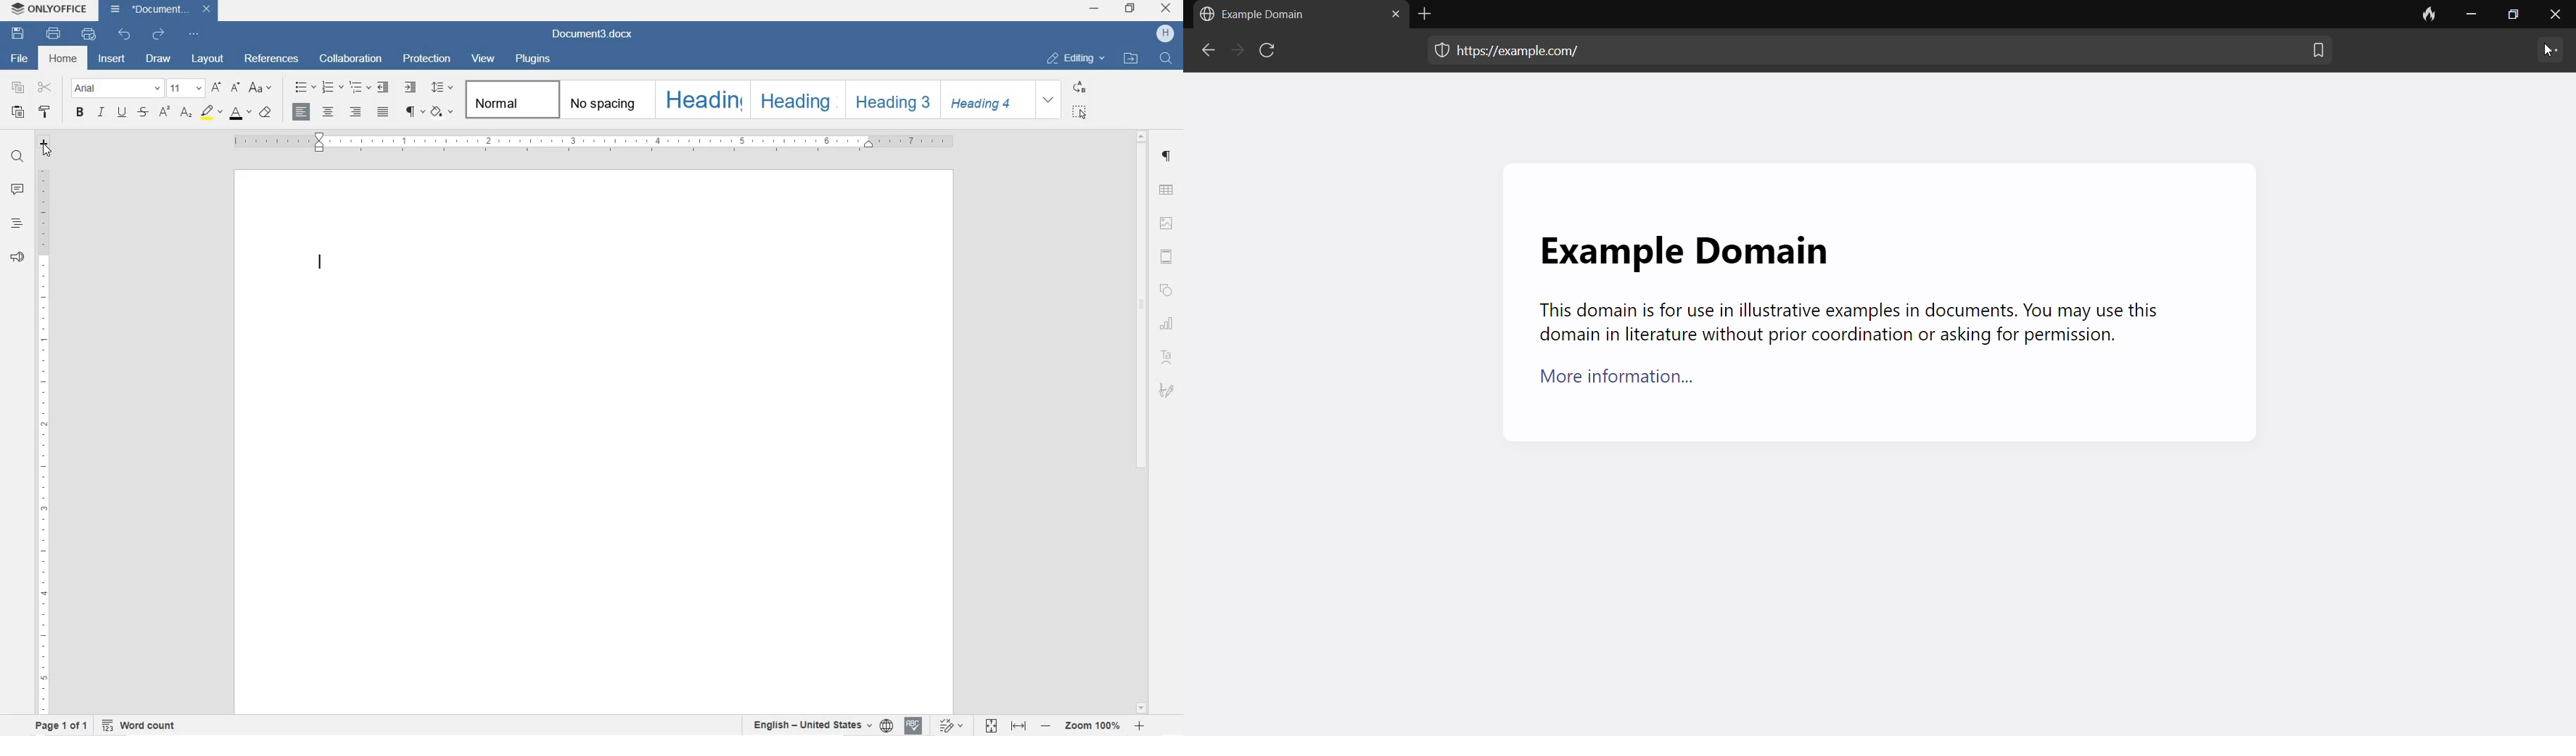 The width and height of the screenshot is (2576, 756). I want to click on bookmark this tab, so click(2318, 56).